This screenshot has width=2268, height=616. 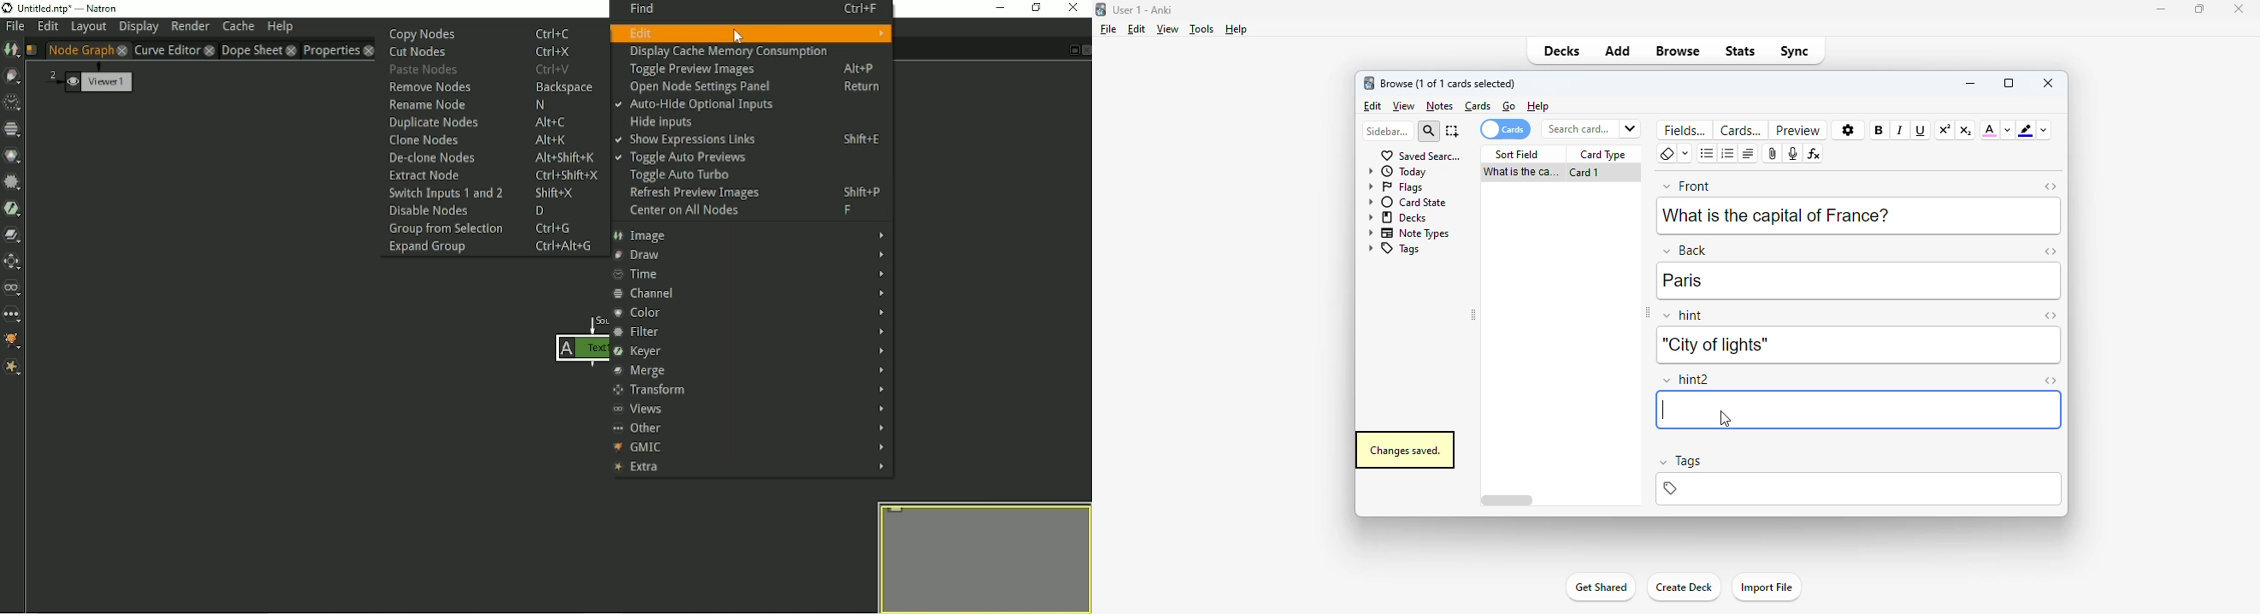 What do you see at coordinates (1667, 154) in the screenshot?
I see `remove formatting` at bounding box center [1667, 154].